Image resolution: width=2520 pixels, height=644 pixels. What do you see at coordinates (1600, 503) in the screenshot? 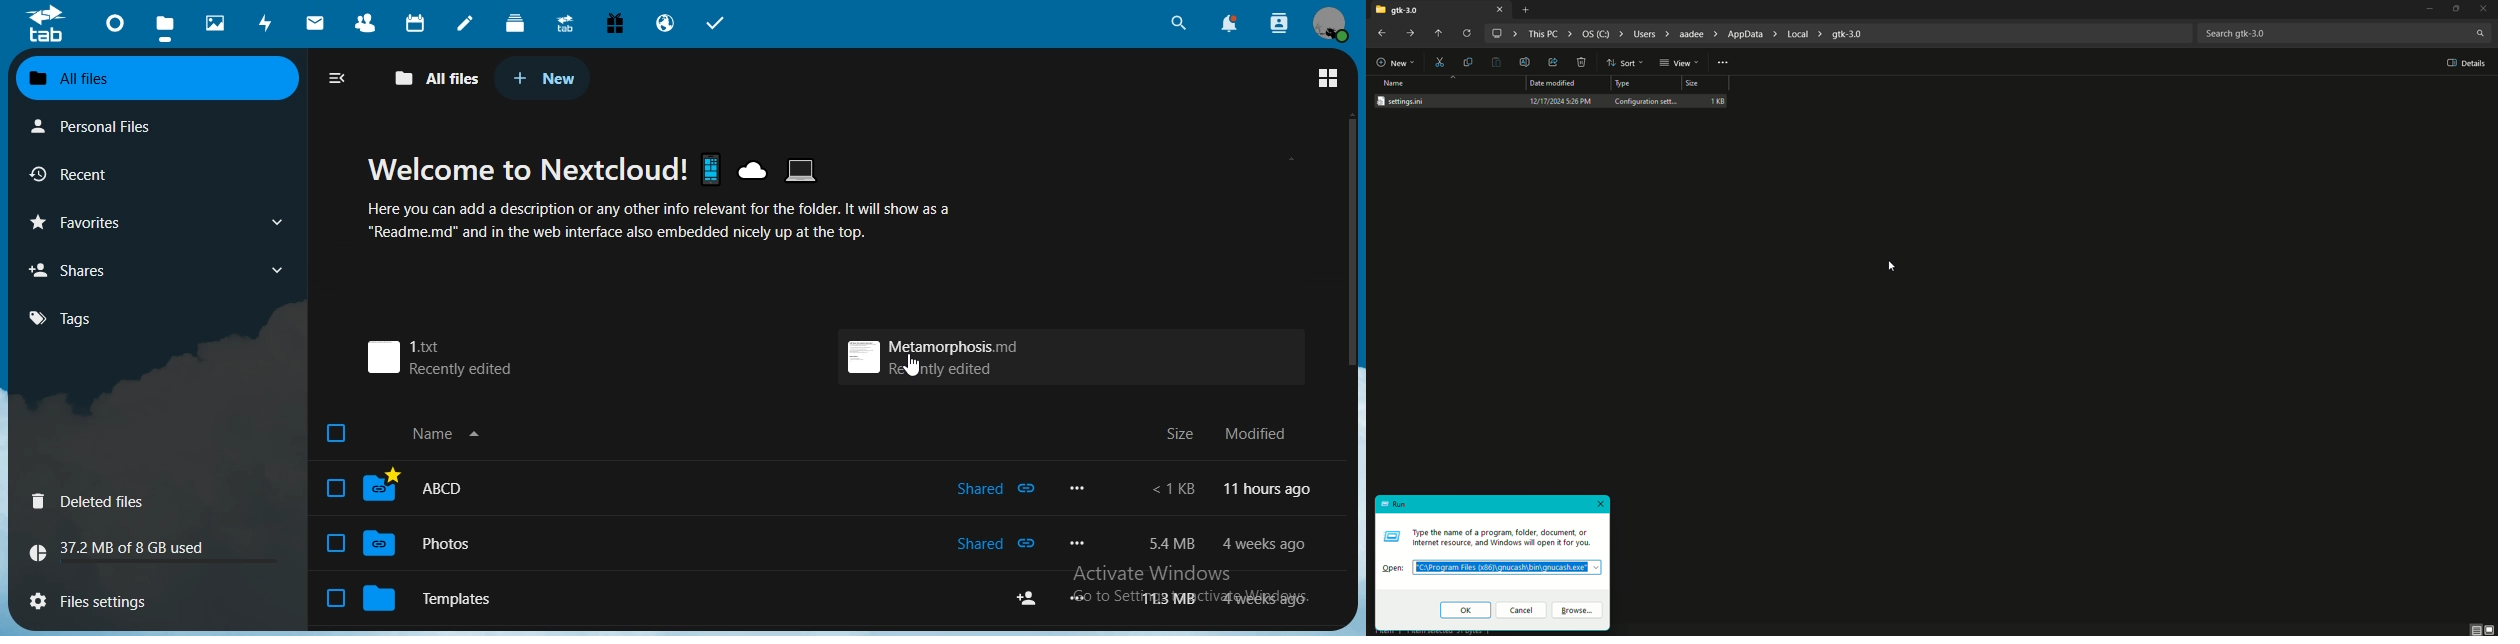
I see `Close` at bounding box center [1600, 503].